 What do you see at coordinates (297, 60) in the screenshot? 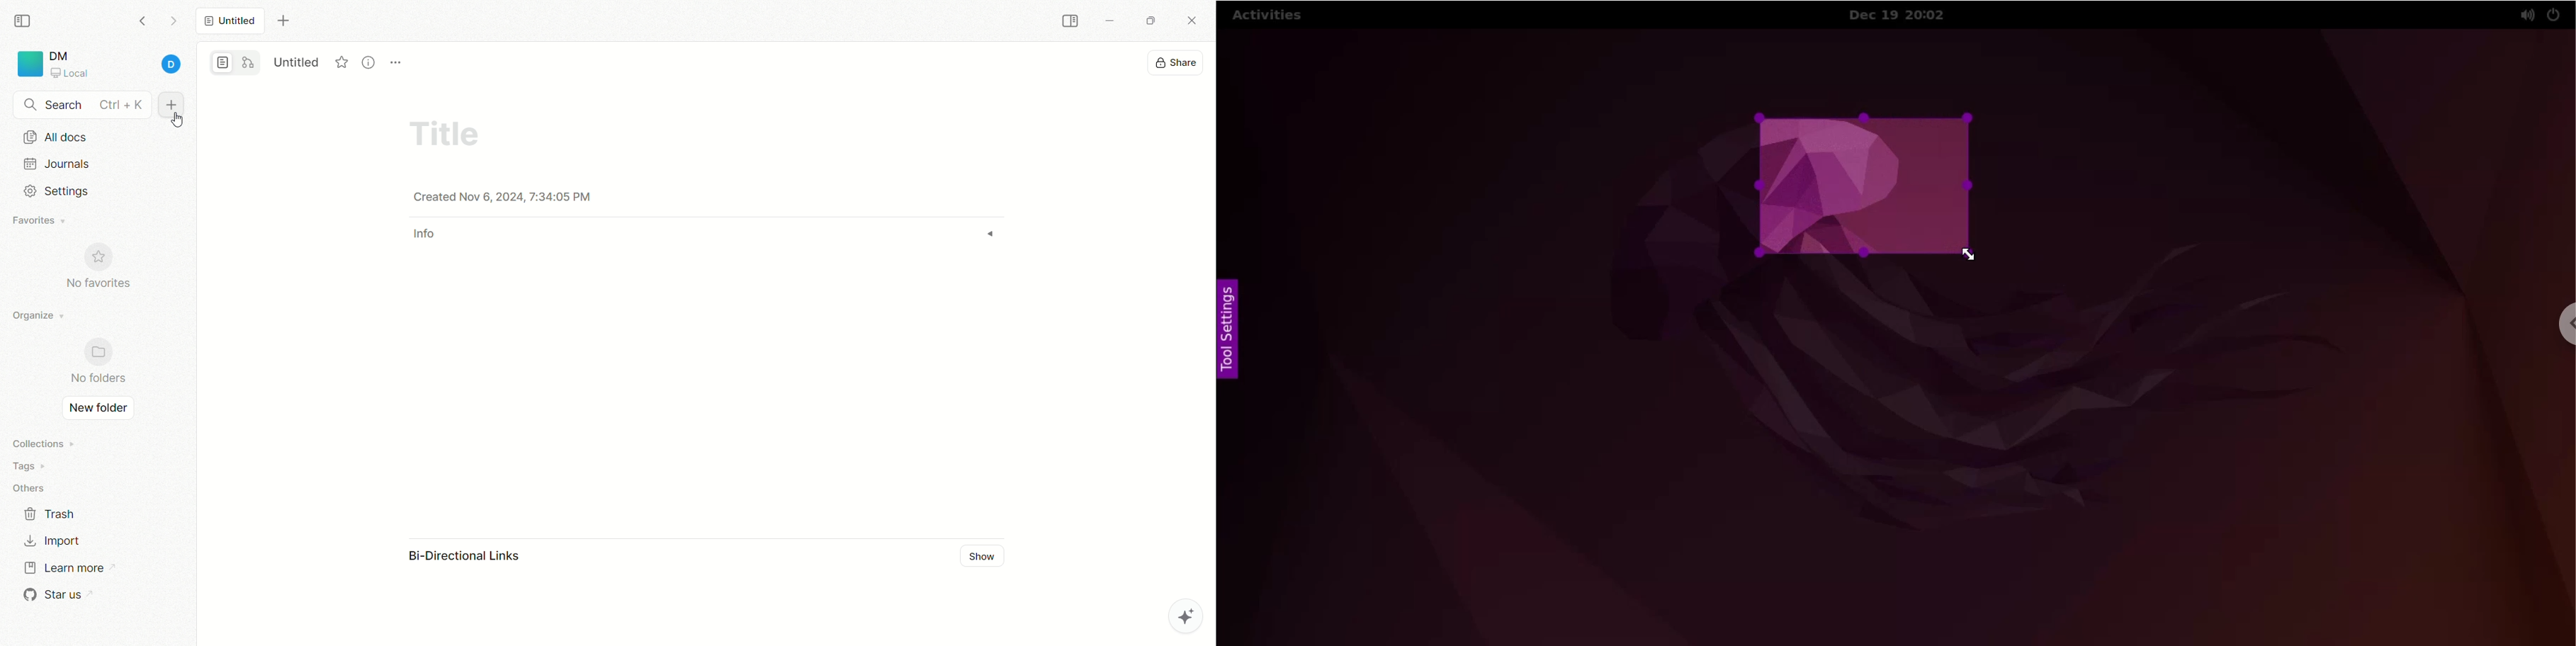
I see `untitled` at bounding box center [297, 60].